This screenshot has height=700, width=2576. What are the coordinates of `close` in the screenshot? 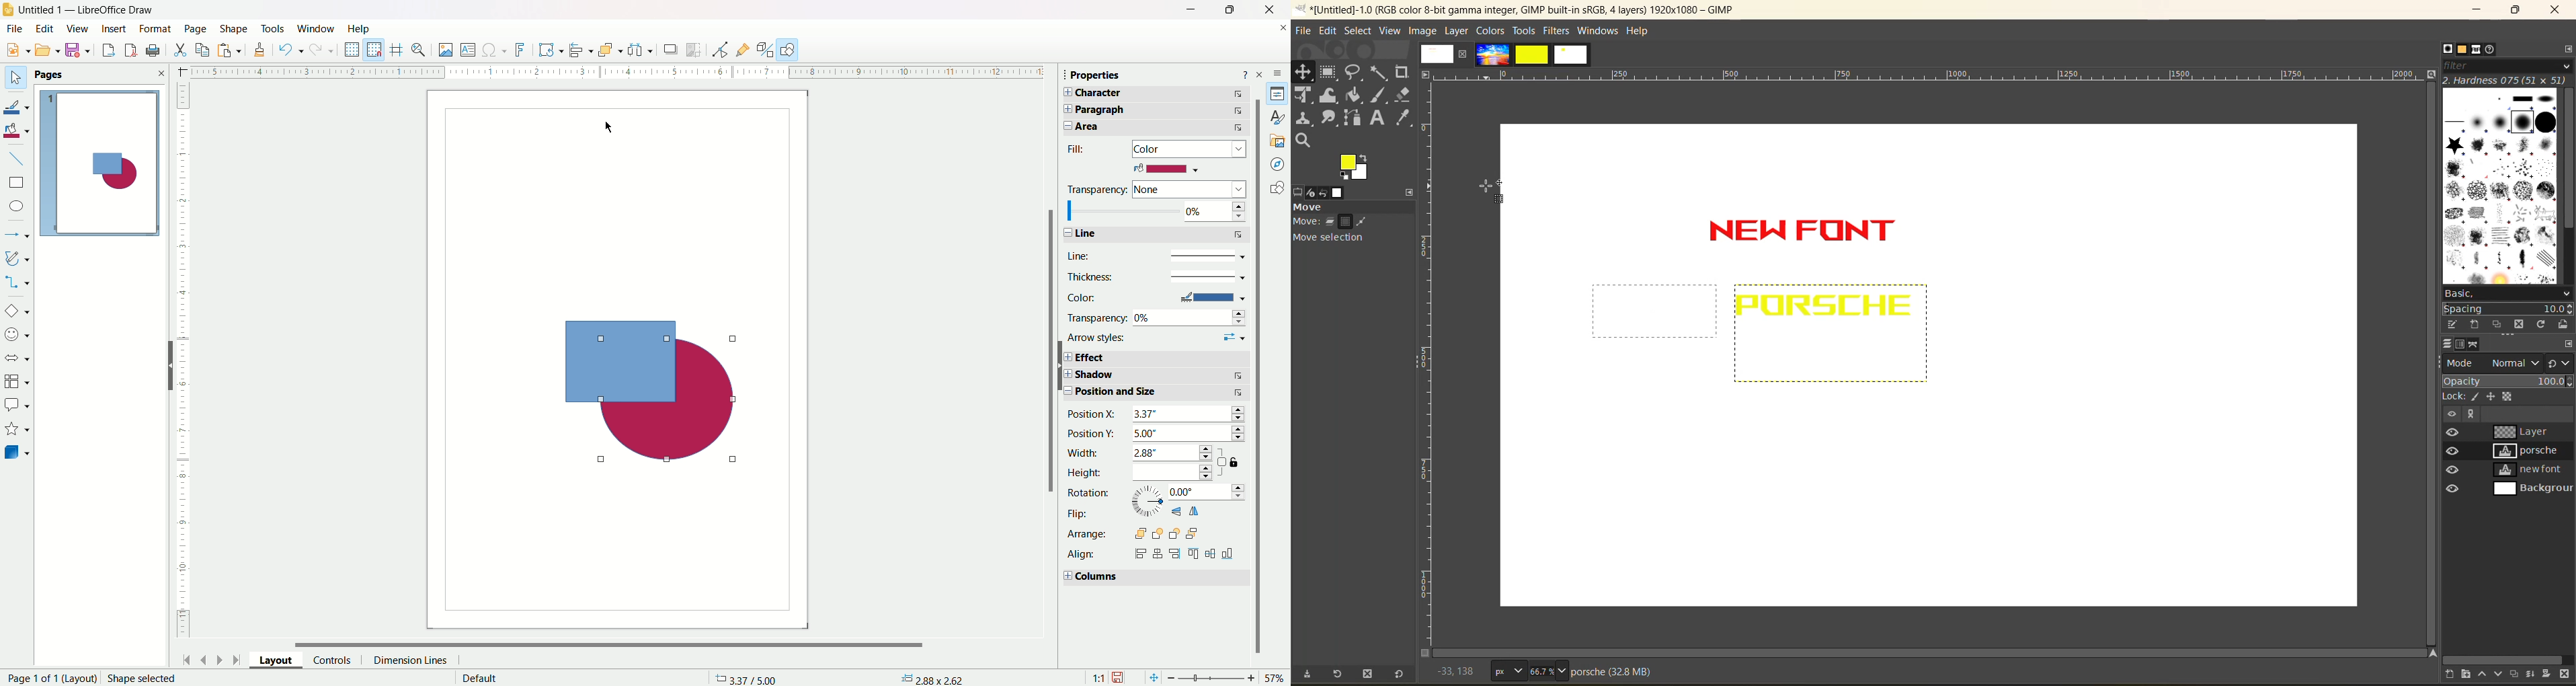 It's located at (1264, 10).